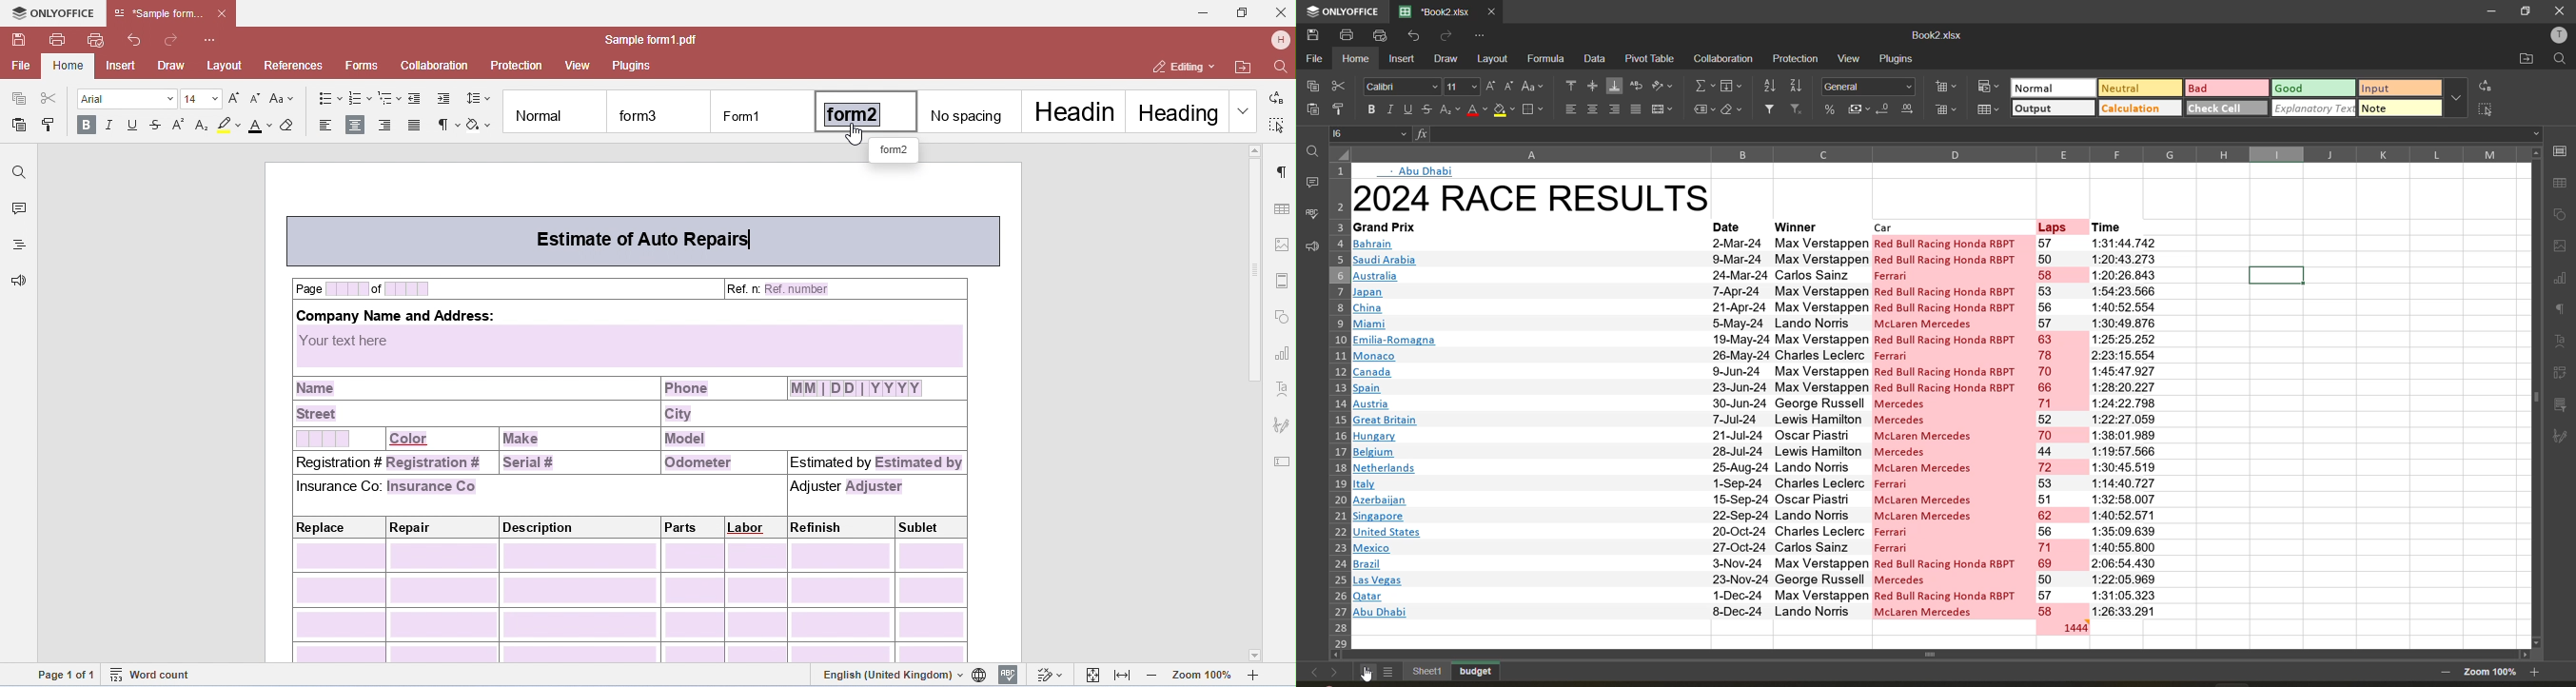 The image size is (2576, 700). What do you see at coordinates (1798, 109) in the screenshot?
I see `clear filter` at bounding box center [1798, 109].